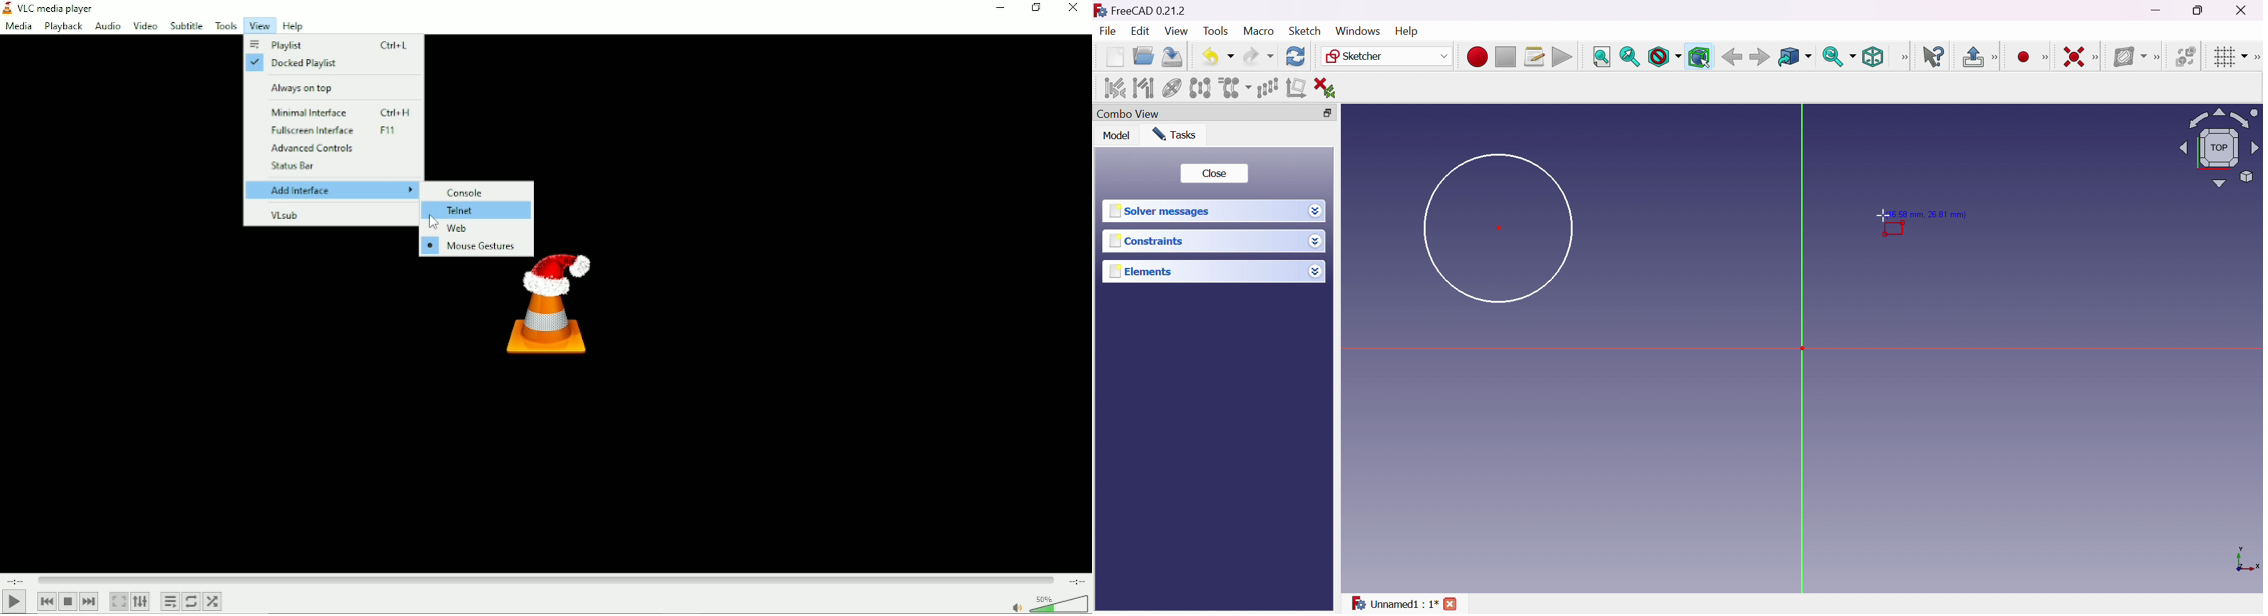 The width and height of the screenshot is (2268, 616). I want to click on vlc logo, so click(7, 8).